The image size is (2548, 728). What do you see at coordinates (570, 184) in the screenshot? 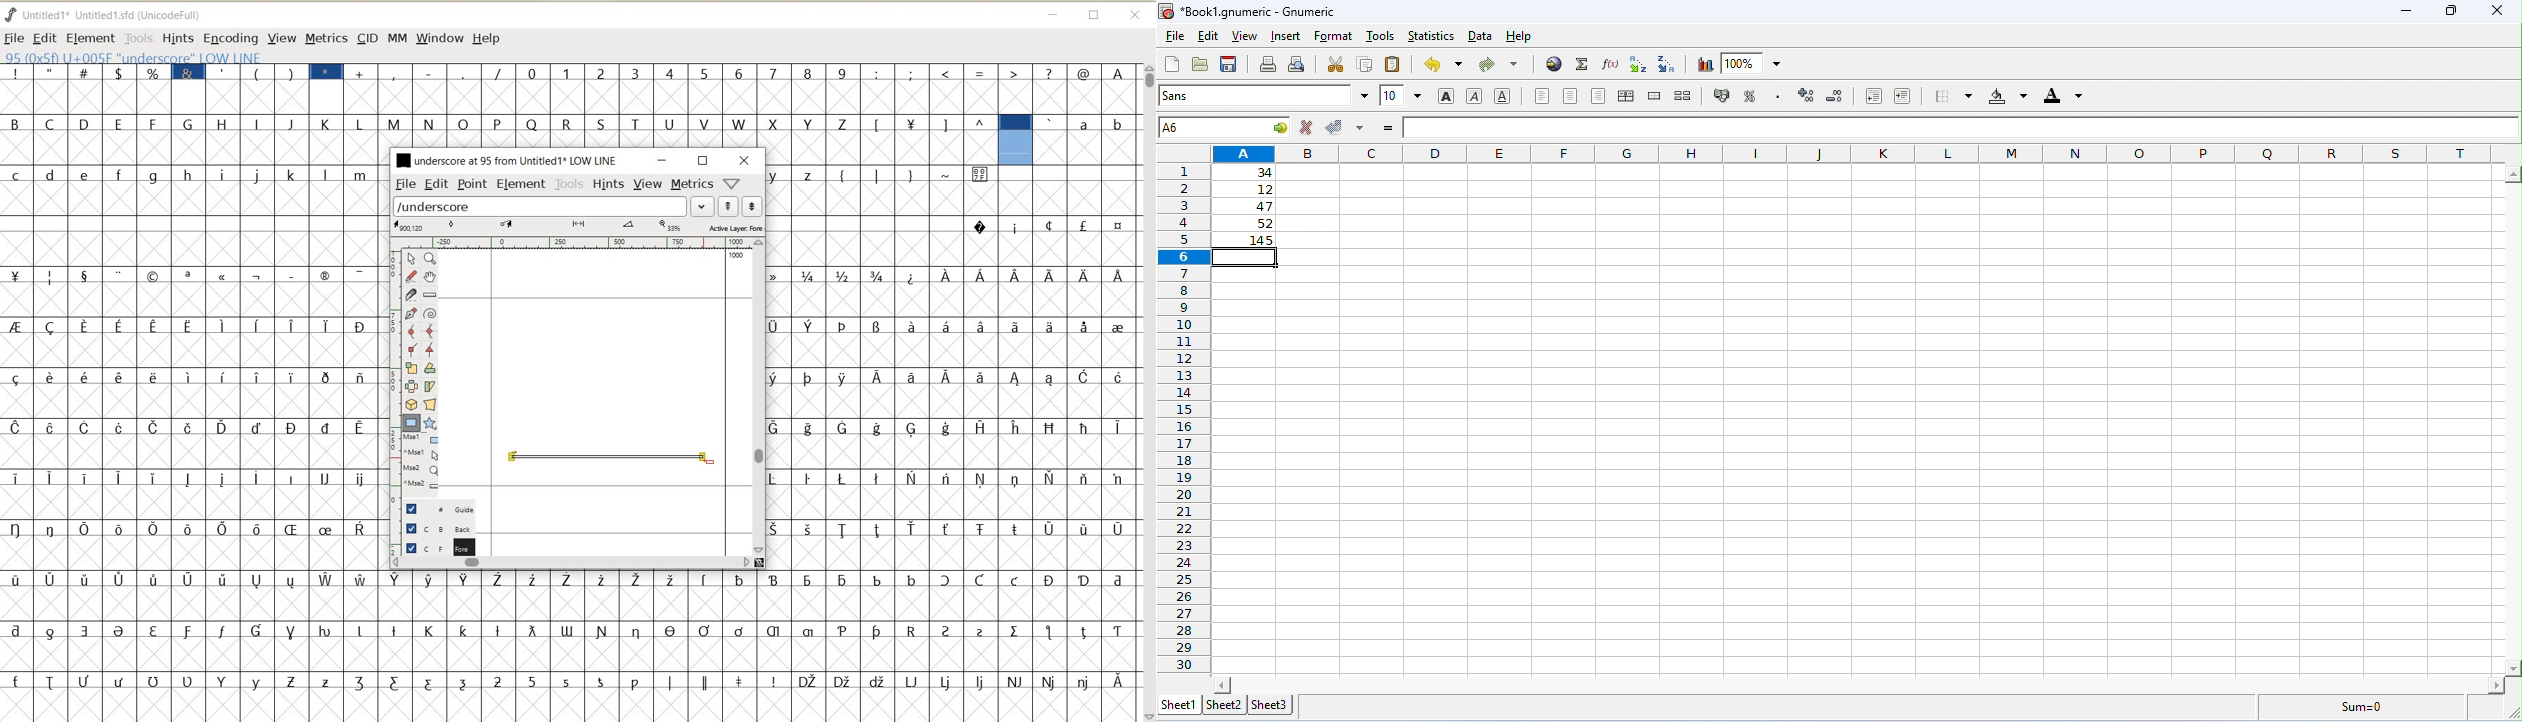
I see `TOOLS` at bounding box center [570, 184].